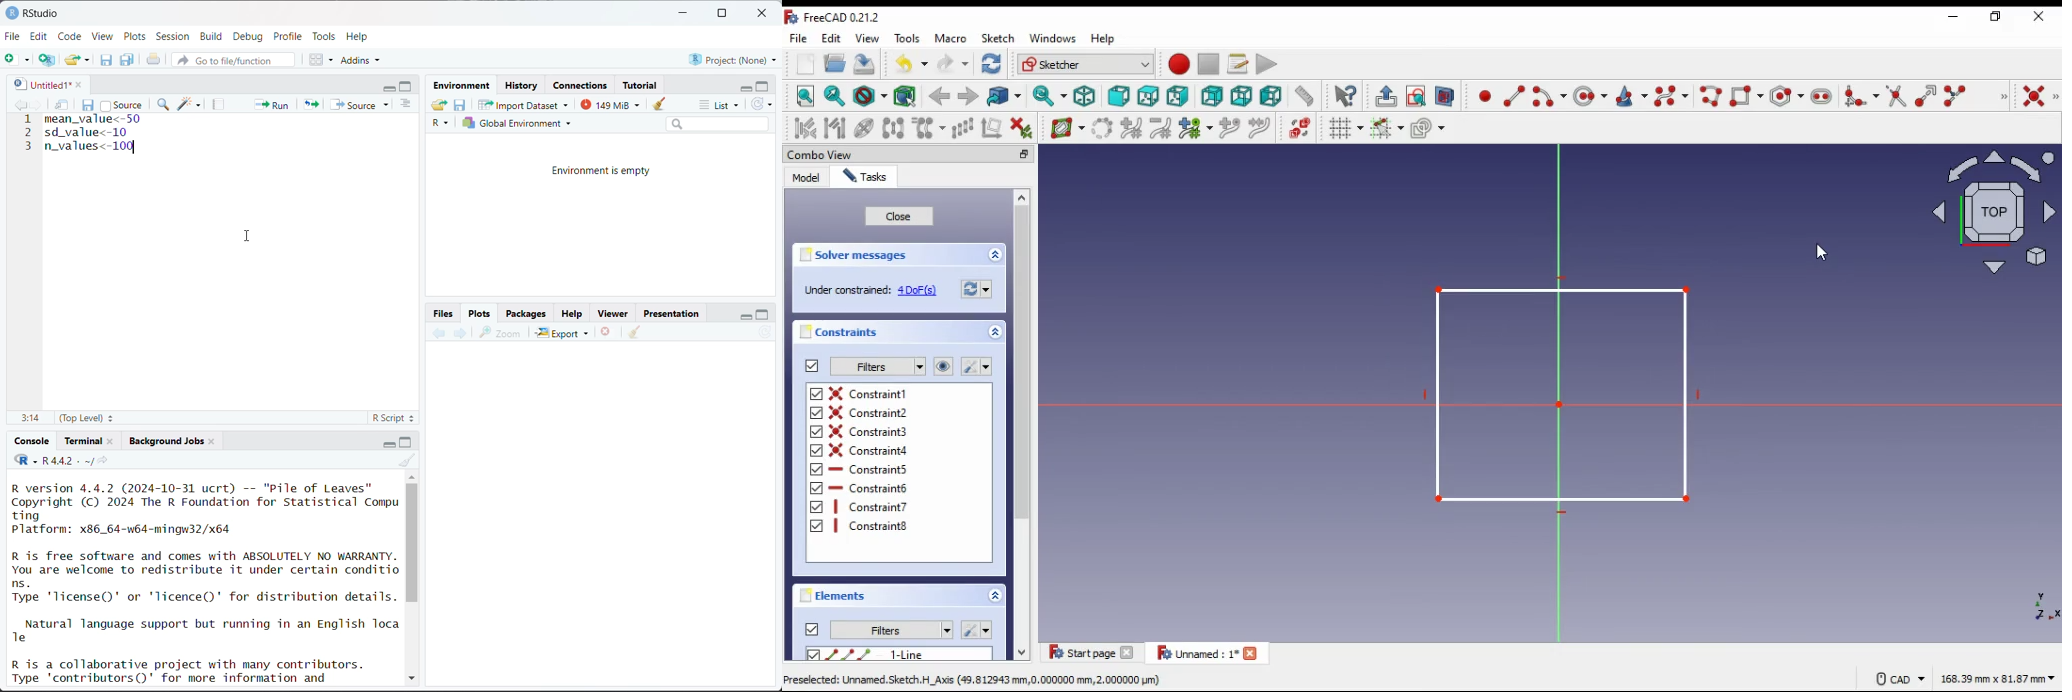  Describe the element at coordinates (607, 334) in the screenshot. I see `remove the current plot` at that location.